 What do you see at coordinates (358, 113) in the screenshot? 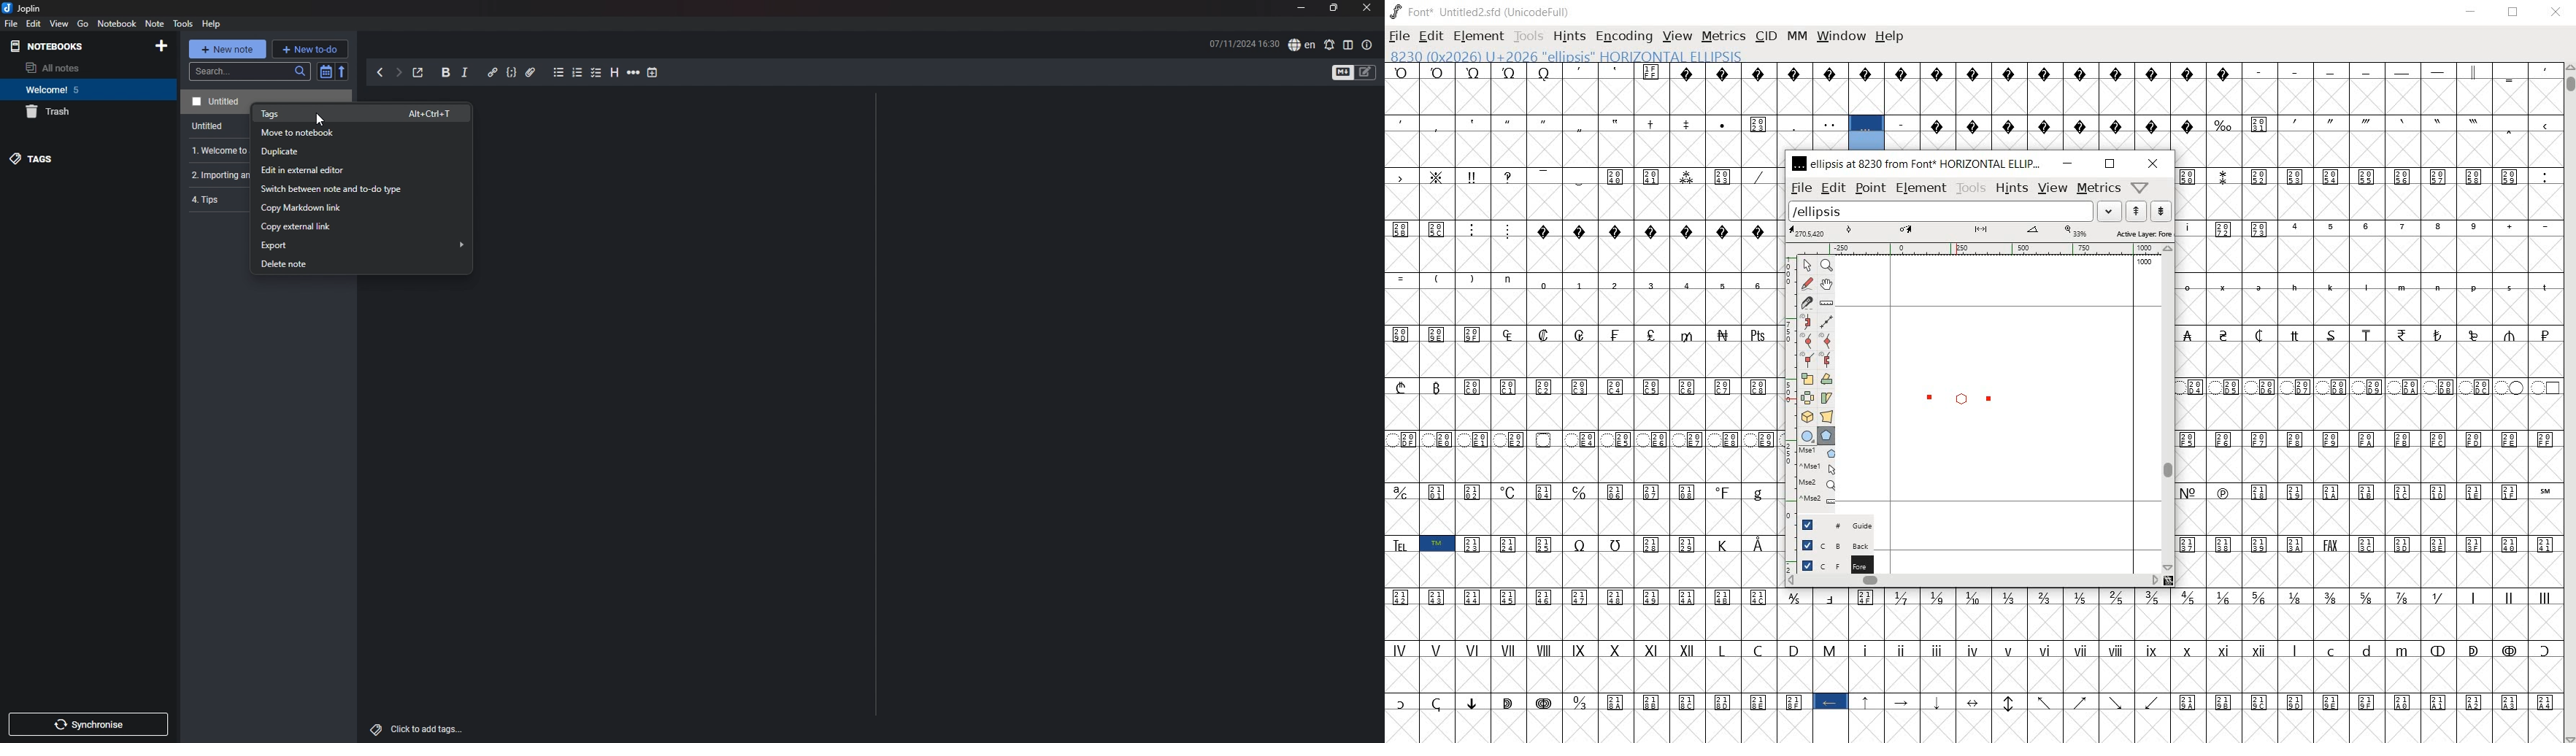
I see `tags` at bounding box center [358, 113].